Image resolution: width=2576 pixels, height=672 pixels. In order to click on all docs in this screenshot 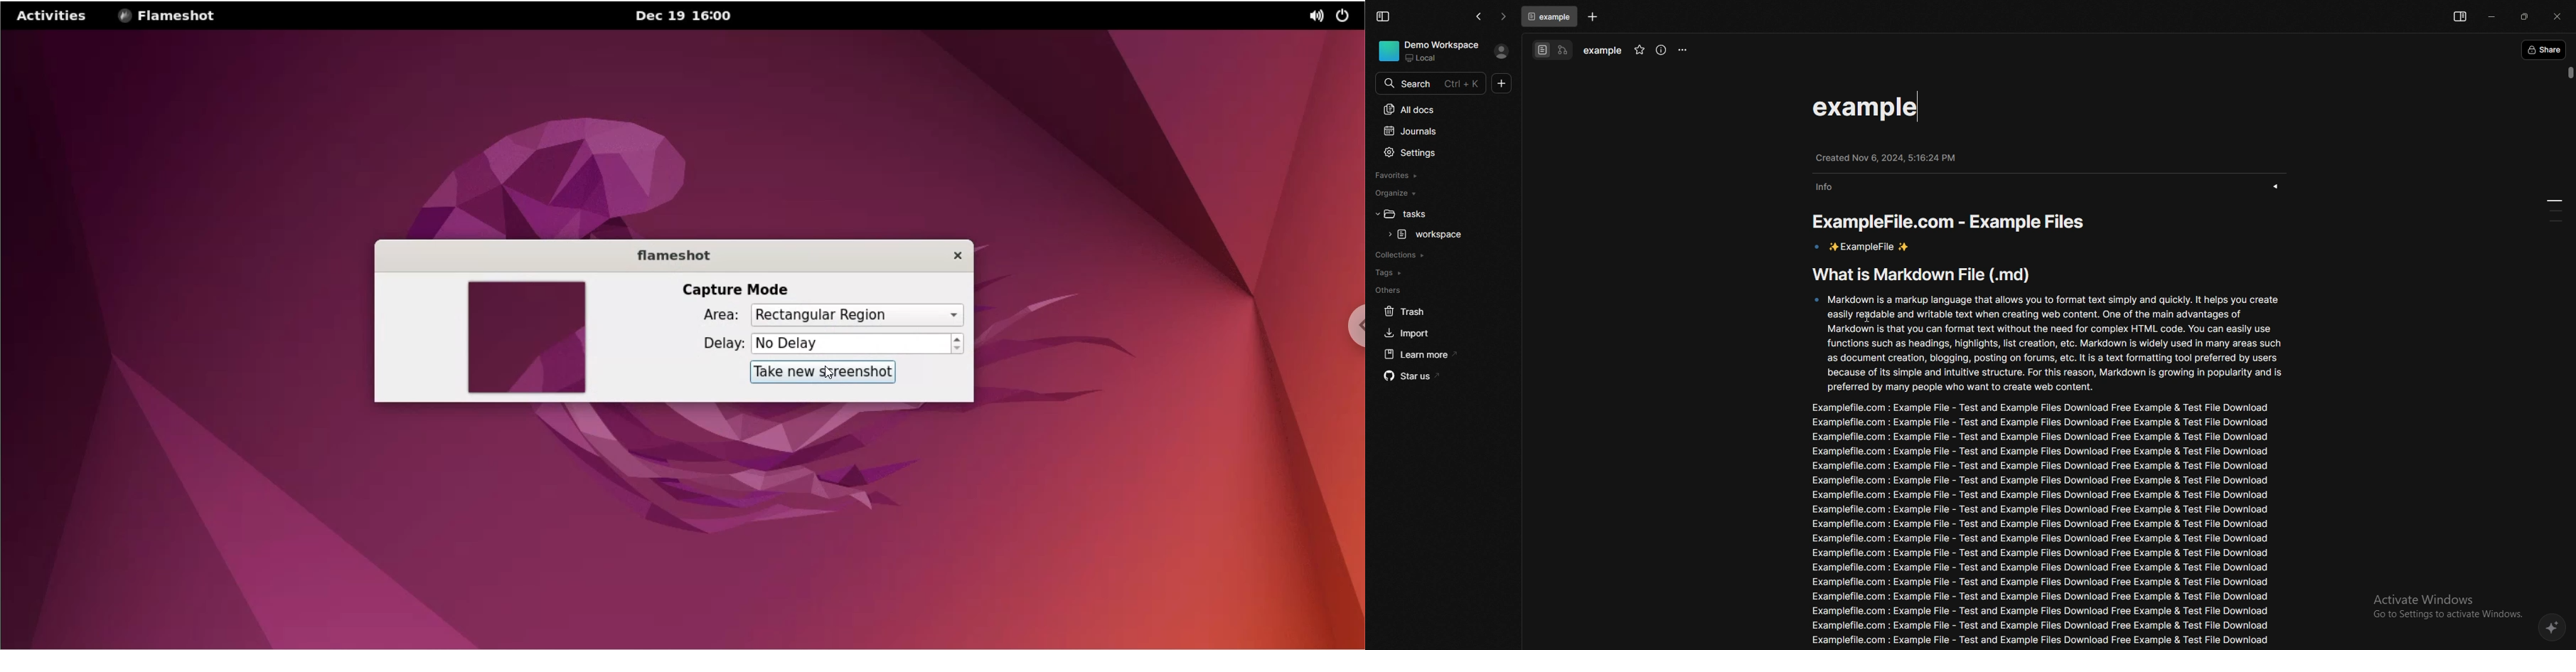, I will do `click(1437, 109)`.